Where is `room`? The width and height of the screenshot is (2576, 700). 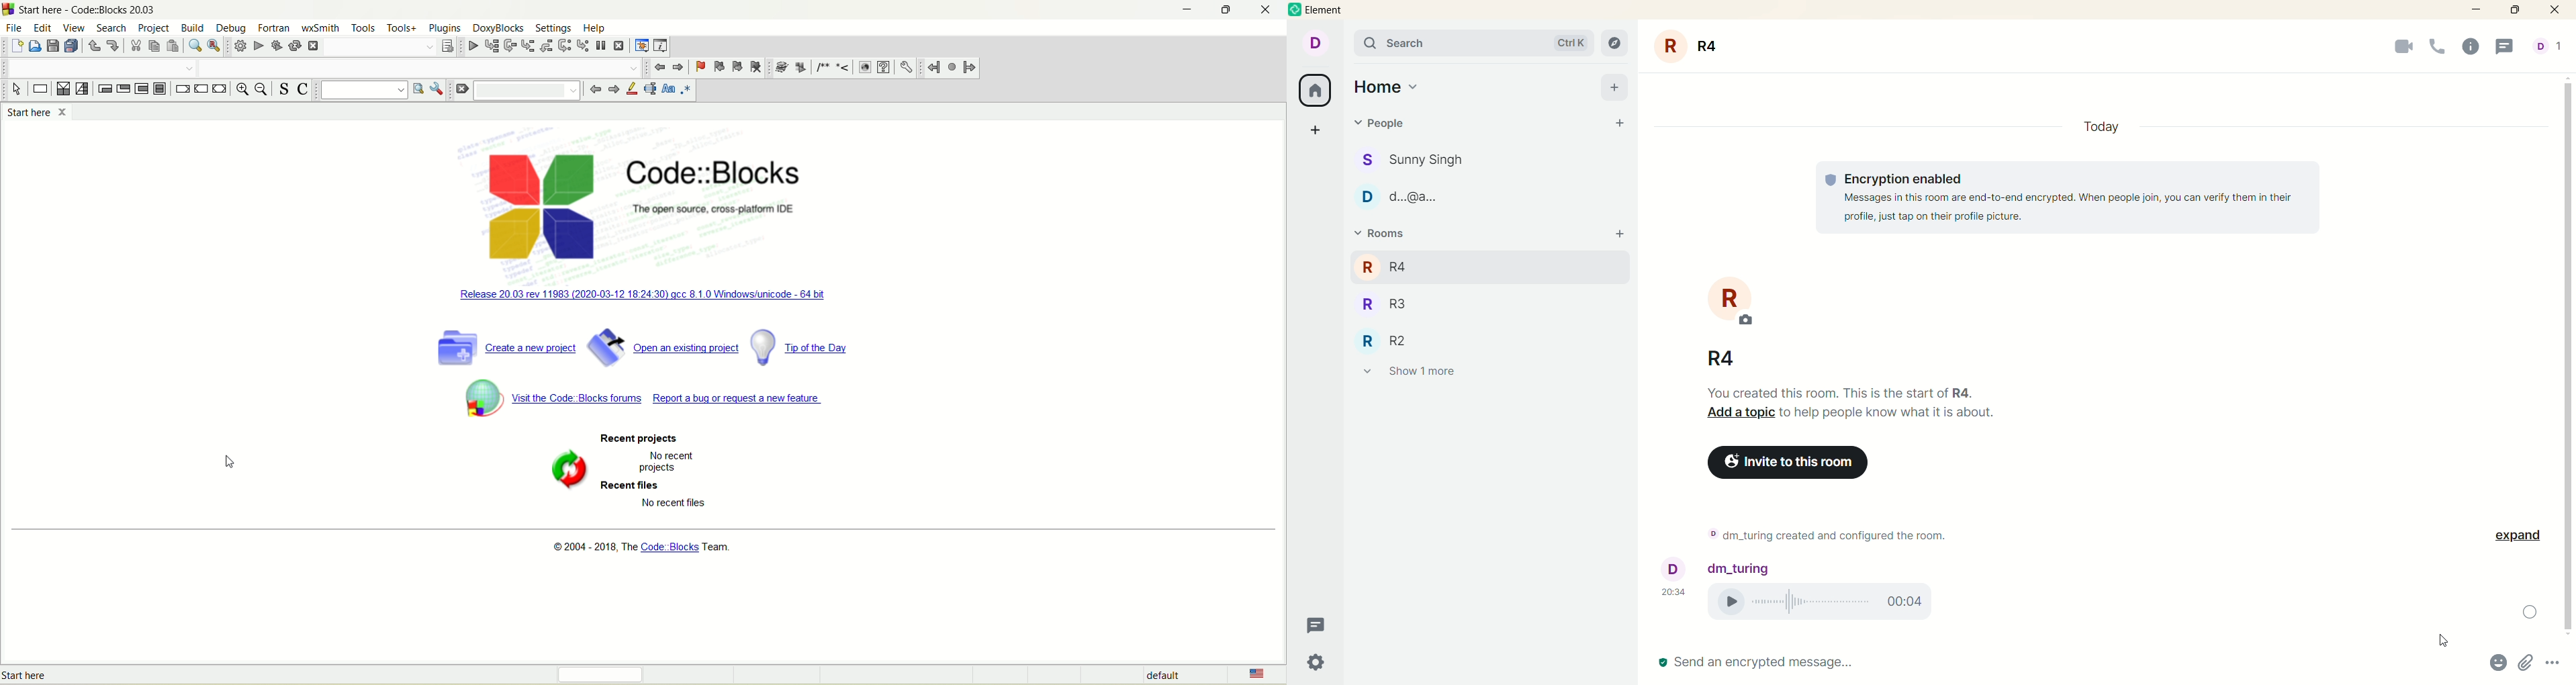
room is located at coordinates (1735, 304).